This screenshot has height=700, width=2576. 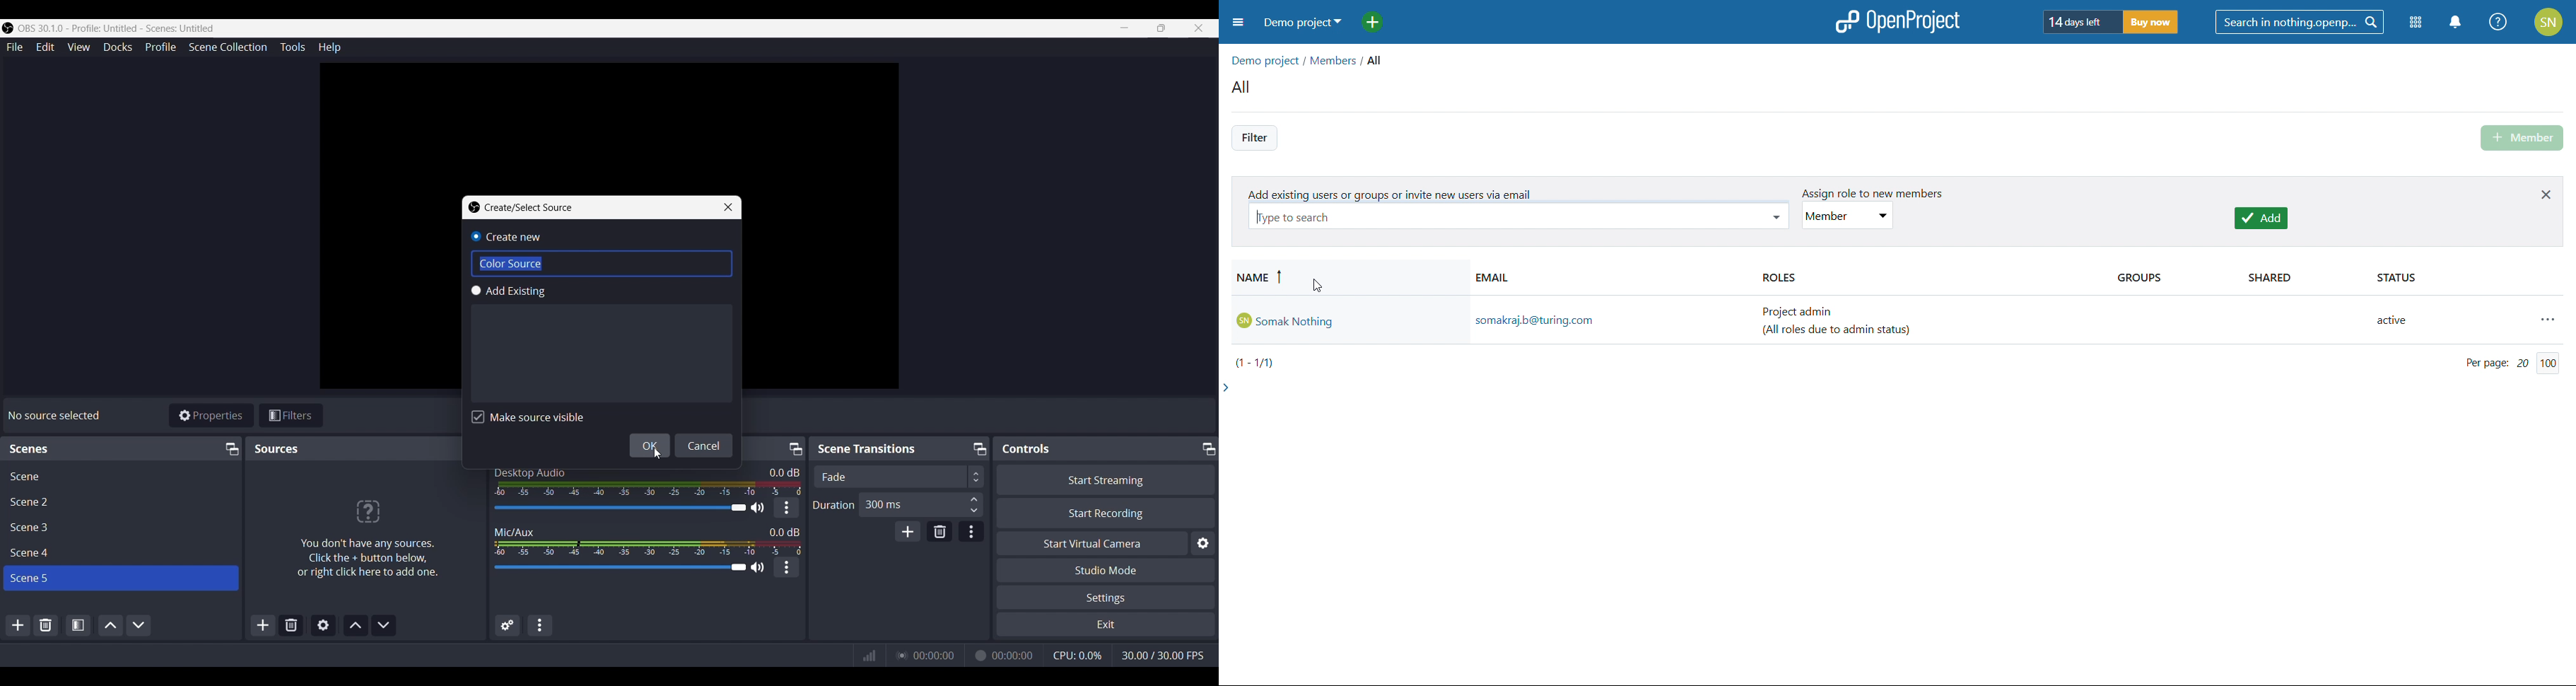 What do you see at coordinates (293, 414) in the screenshot?
I see `Filters` at bounding box center [293, 414].